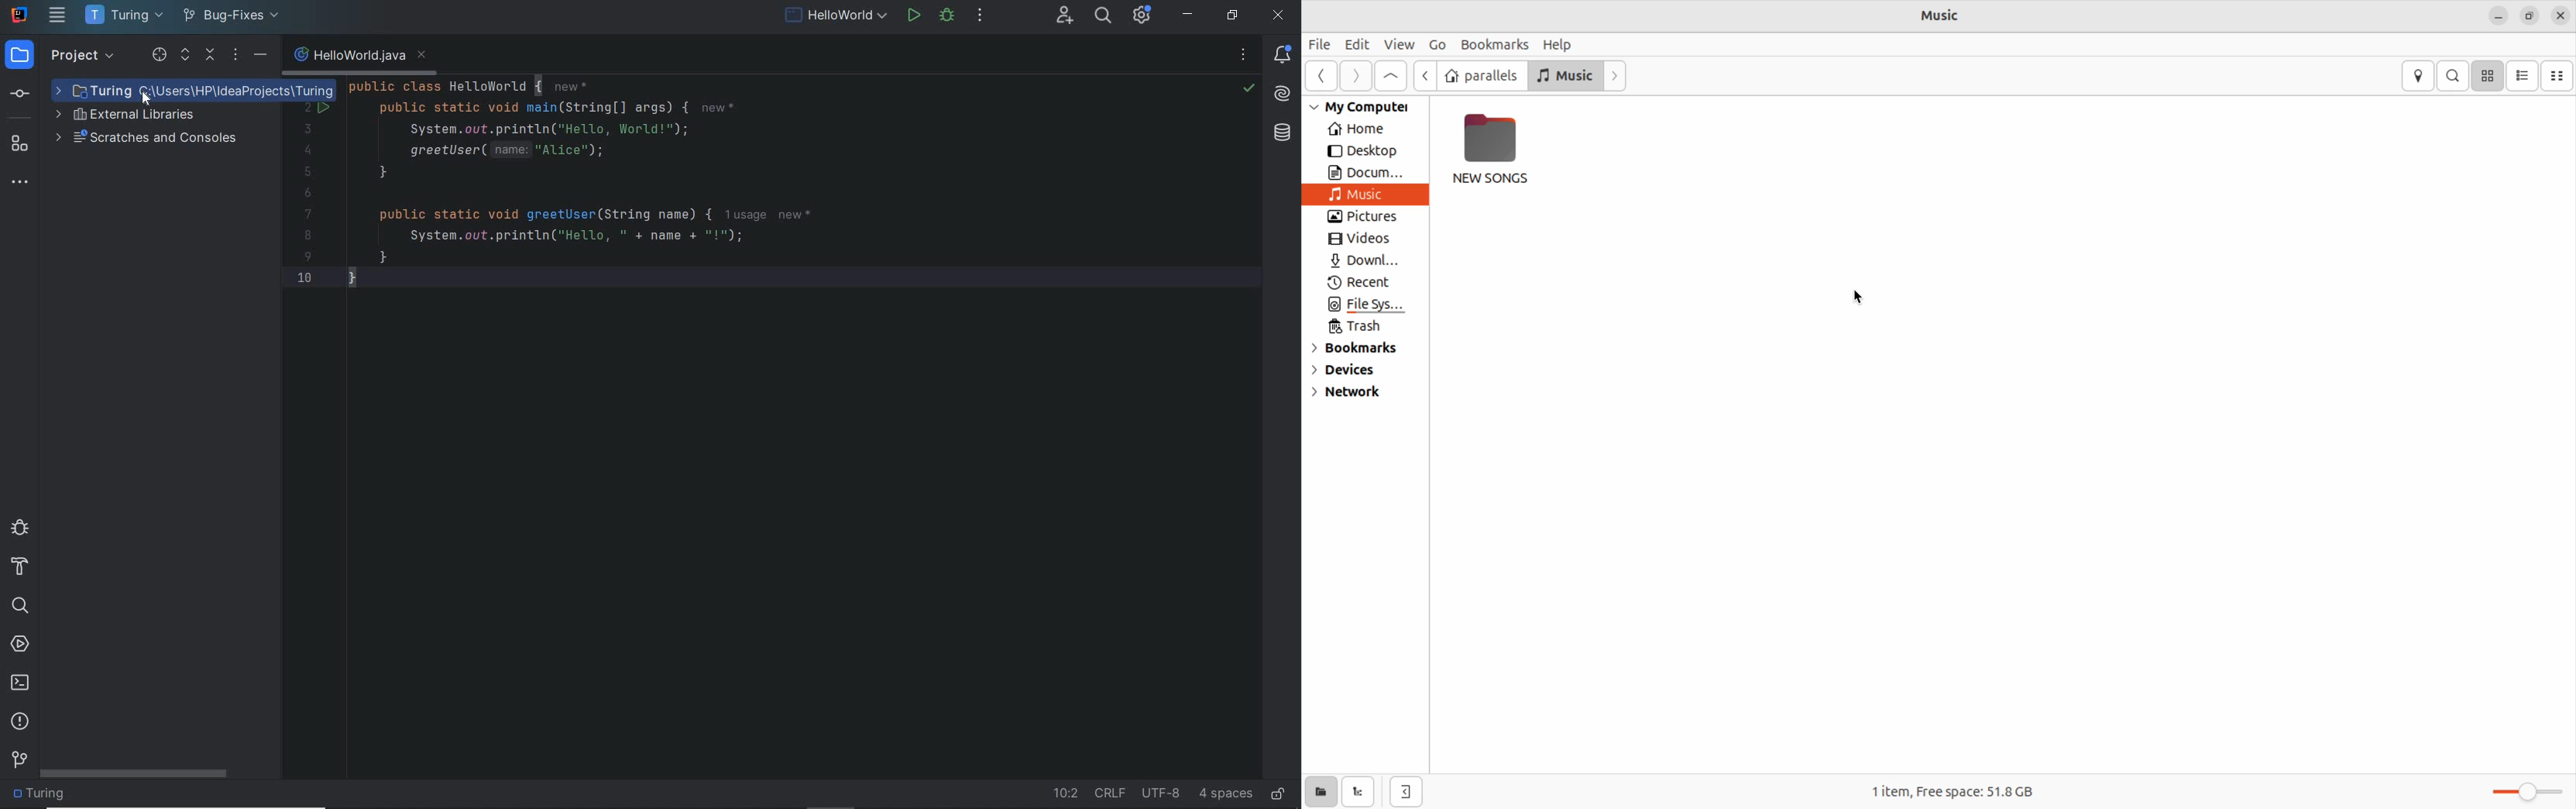 The height and width of the screenshot is (812, 2576). Describe the element at coordinates (1225, 794) in the screenshot. I see `indent` at that location.